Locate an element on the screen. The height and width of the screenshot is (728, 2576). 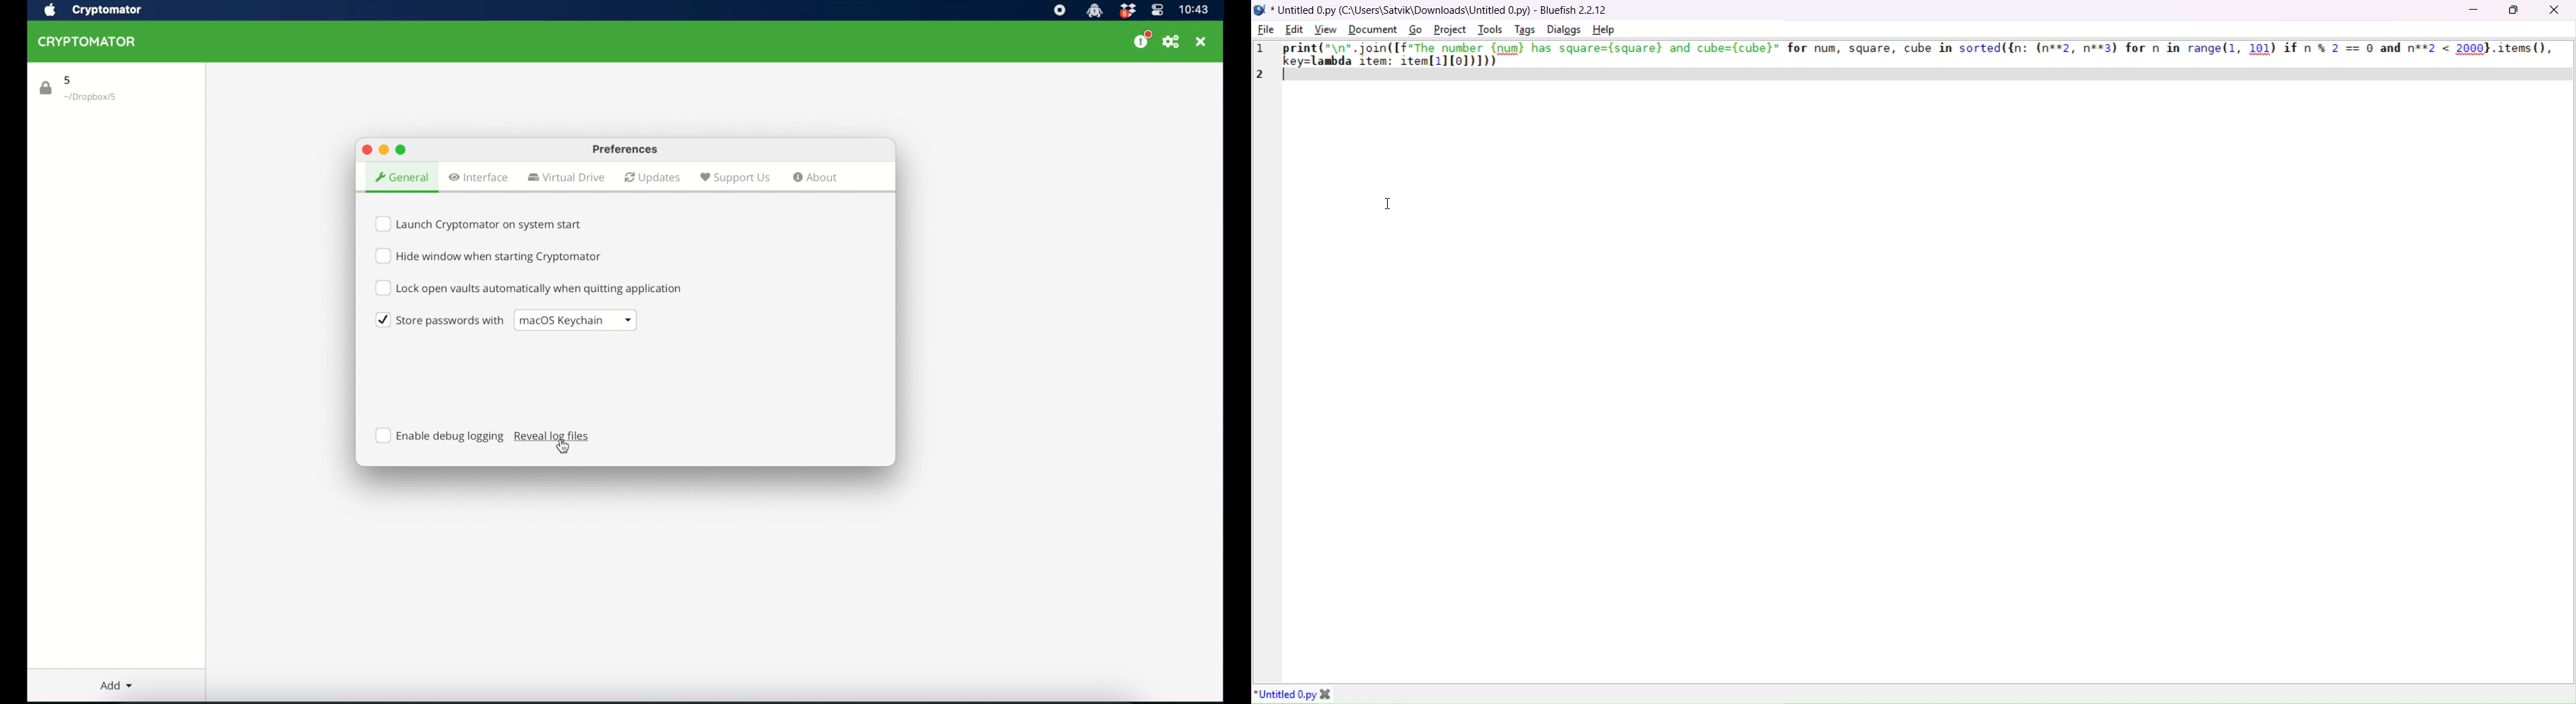
edit is located at coordinates (1294, 30).